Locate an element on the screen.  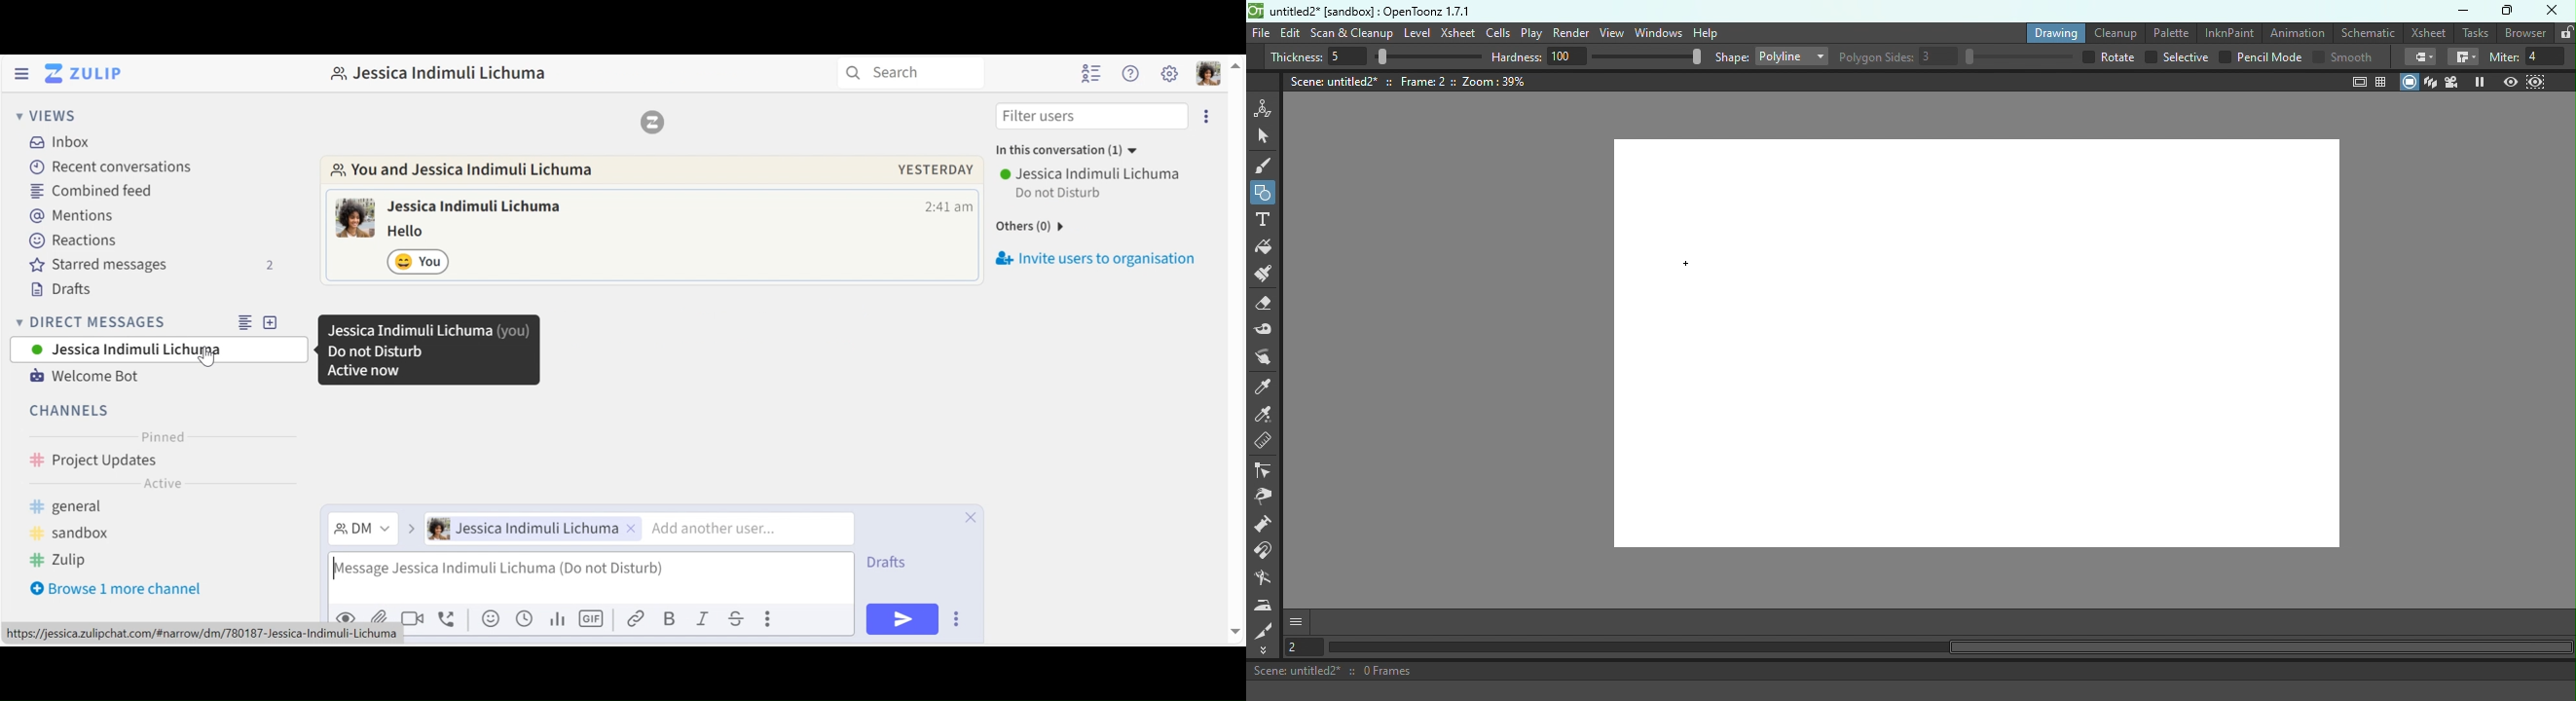
Recent conversations is located at coordinates (114, 167).